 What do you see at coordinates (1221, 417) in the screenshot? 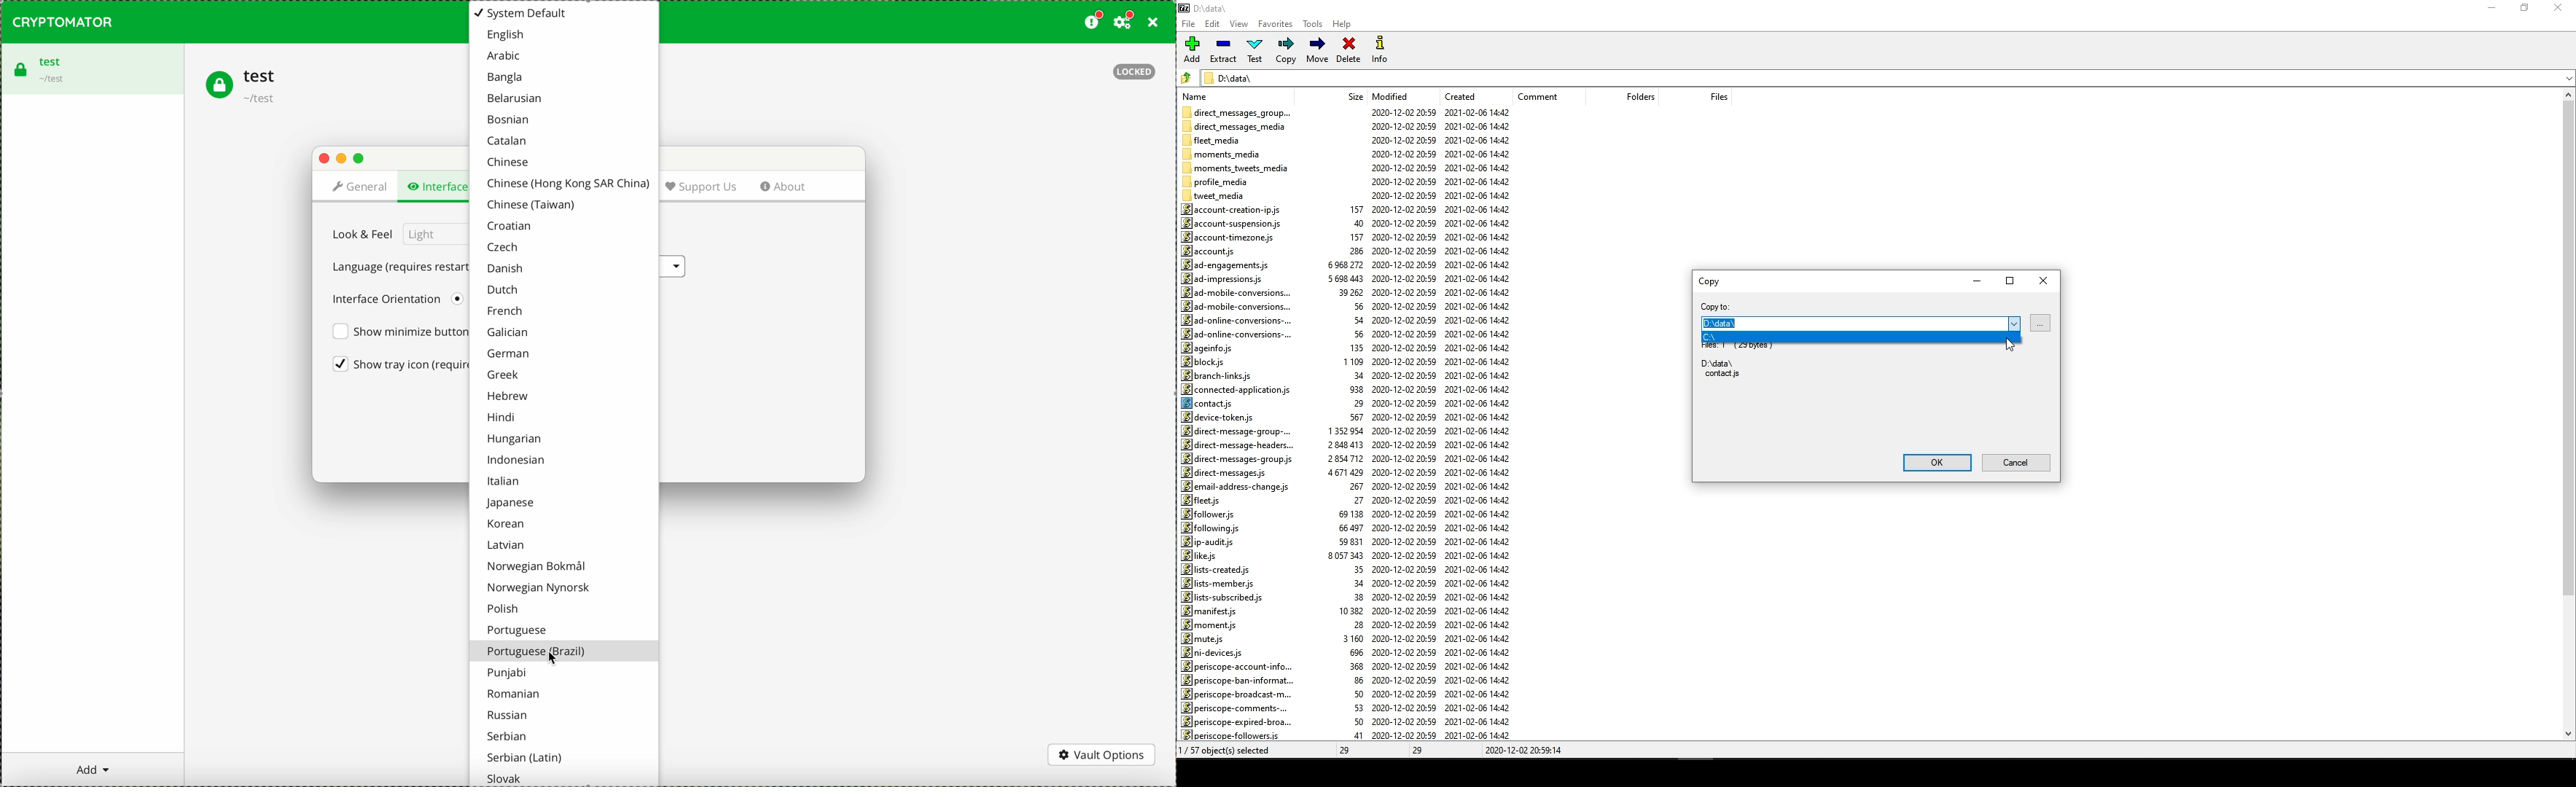
I see `device-token.js` at bounding box center [1221, 417].